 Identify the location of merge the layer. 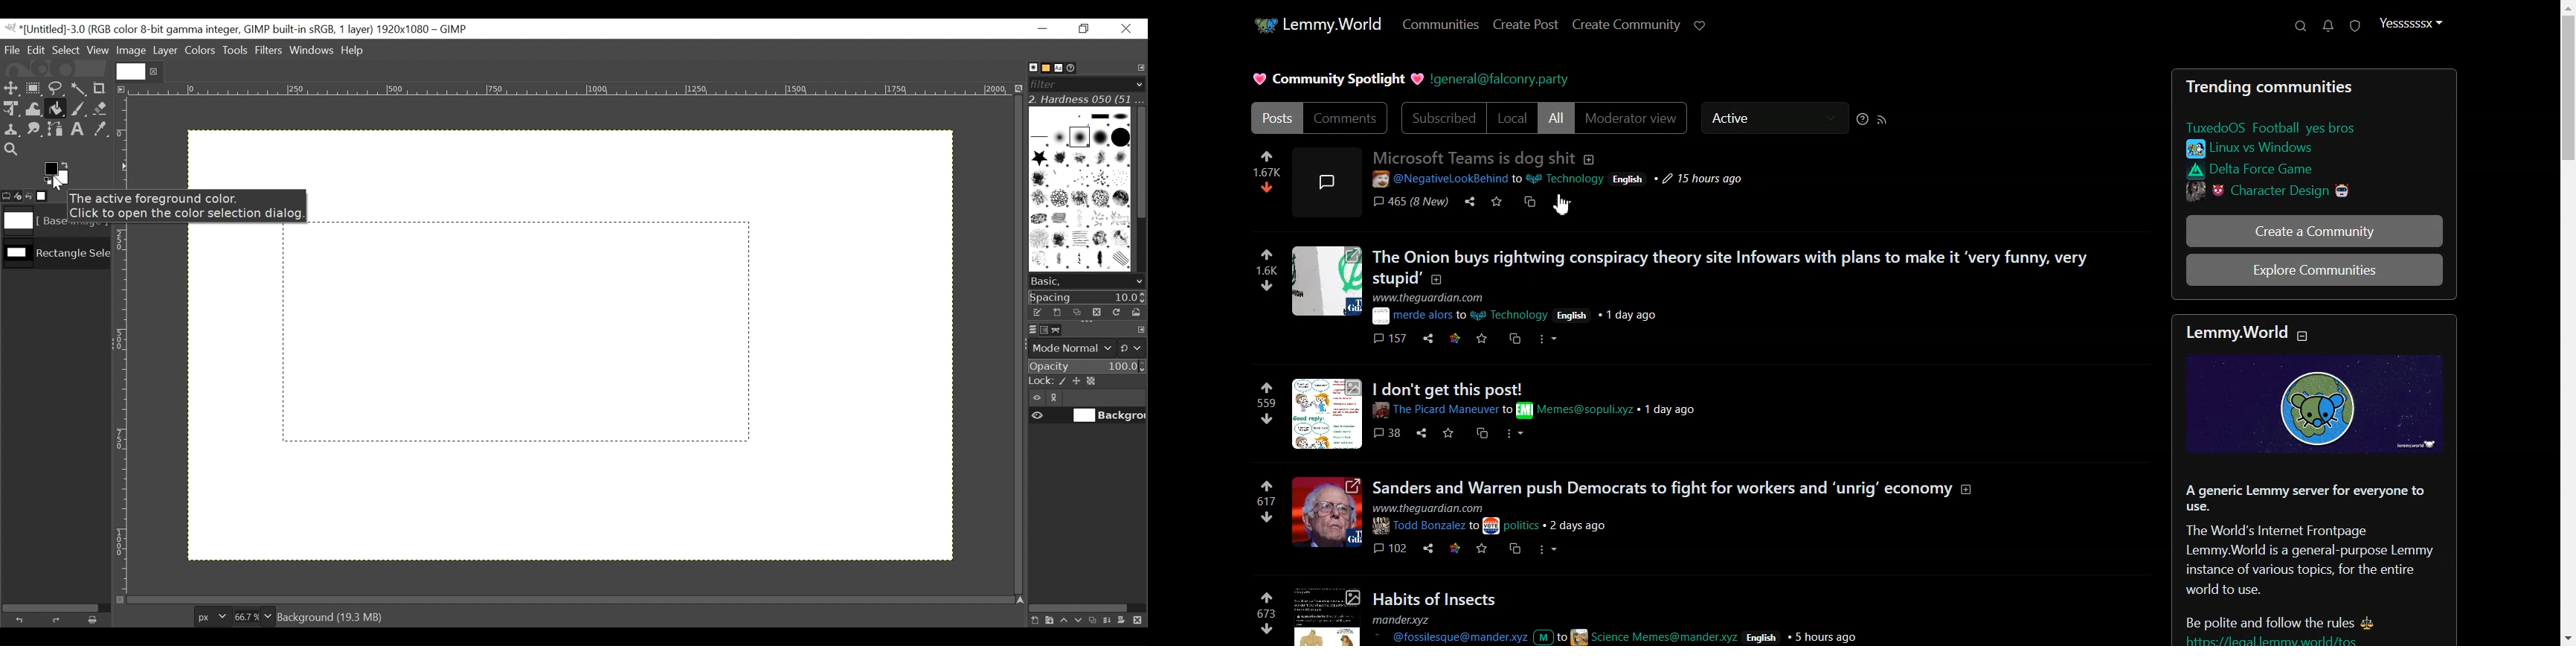
(1110, 620).